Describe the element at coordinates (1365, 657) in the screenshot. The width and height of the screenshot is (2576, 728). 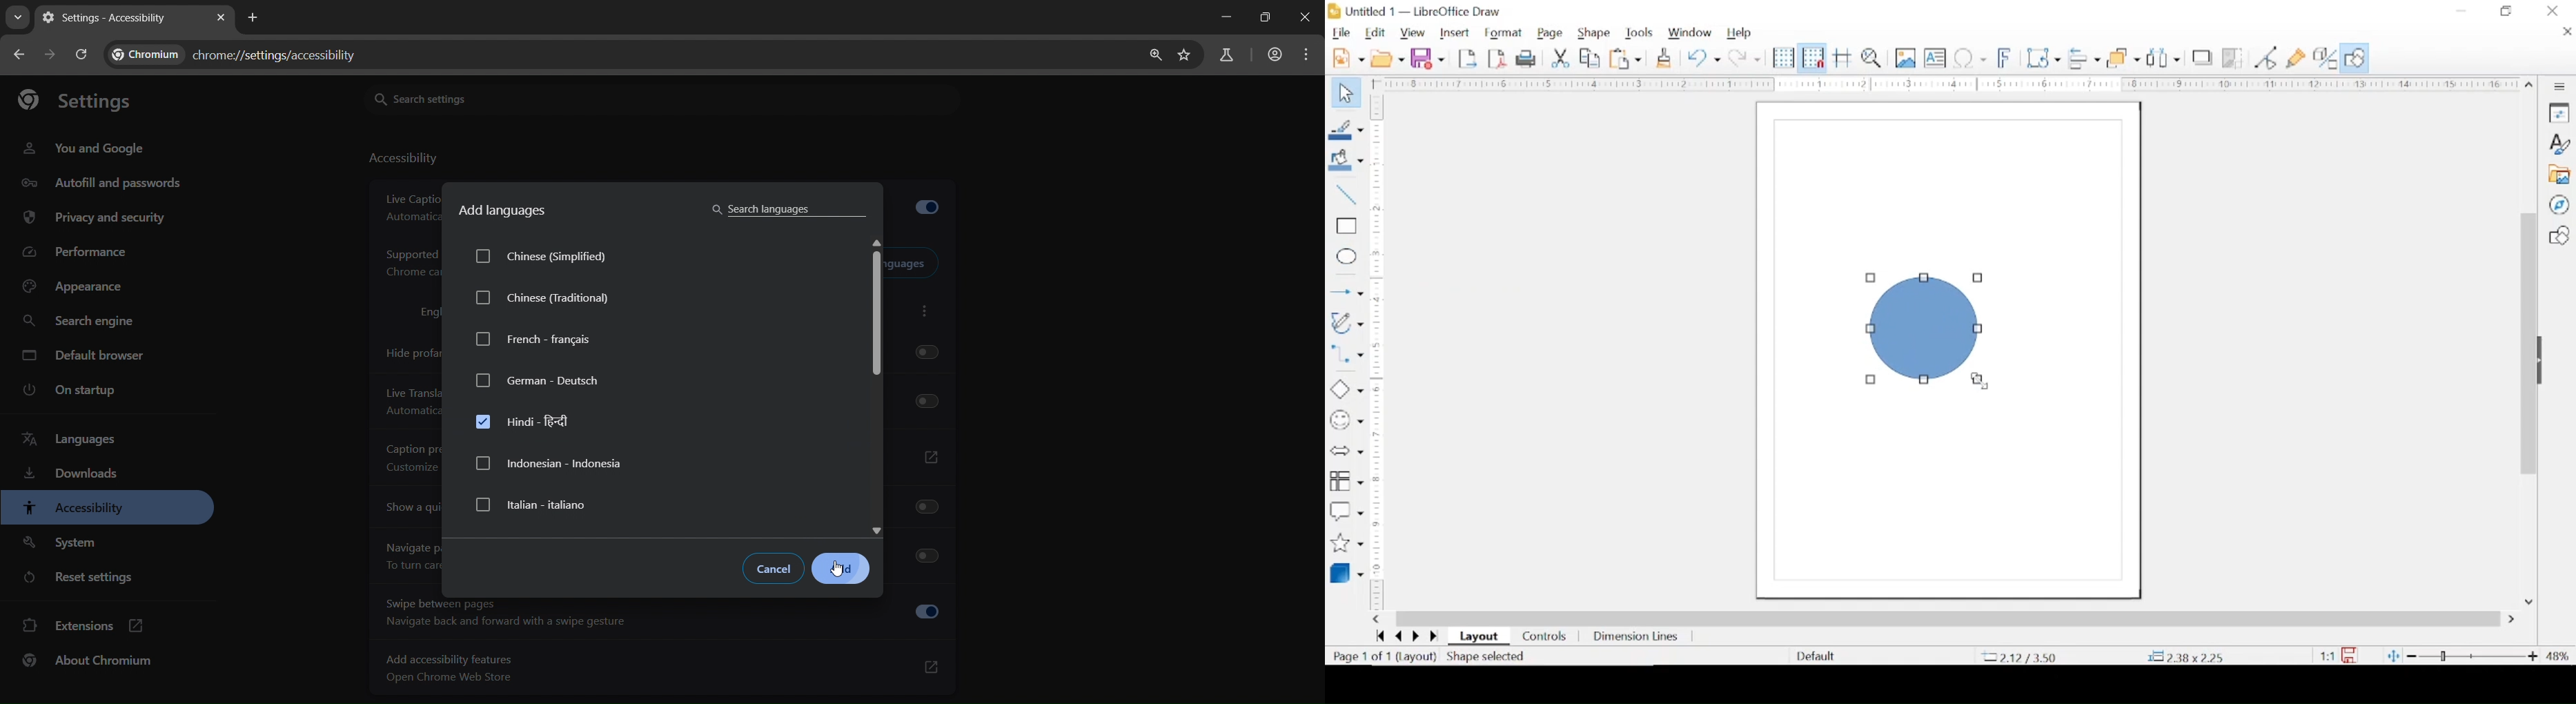
I see `page count` at that location.